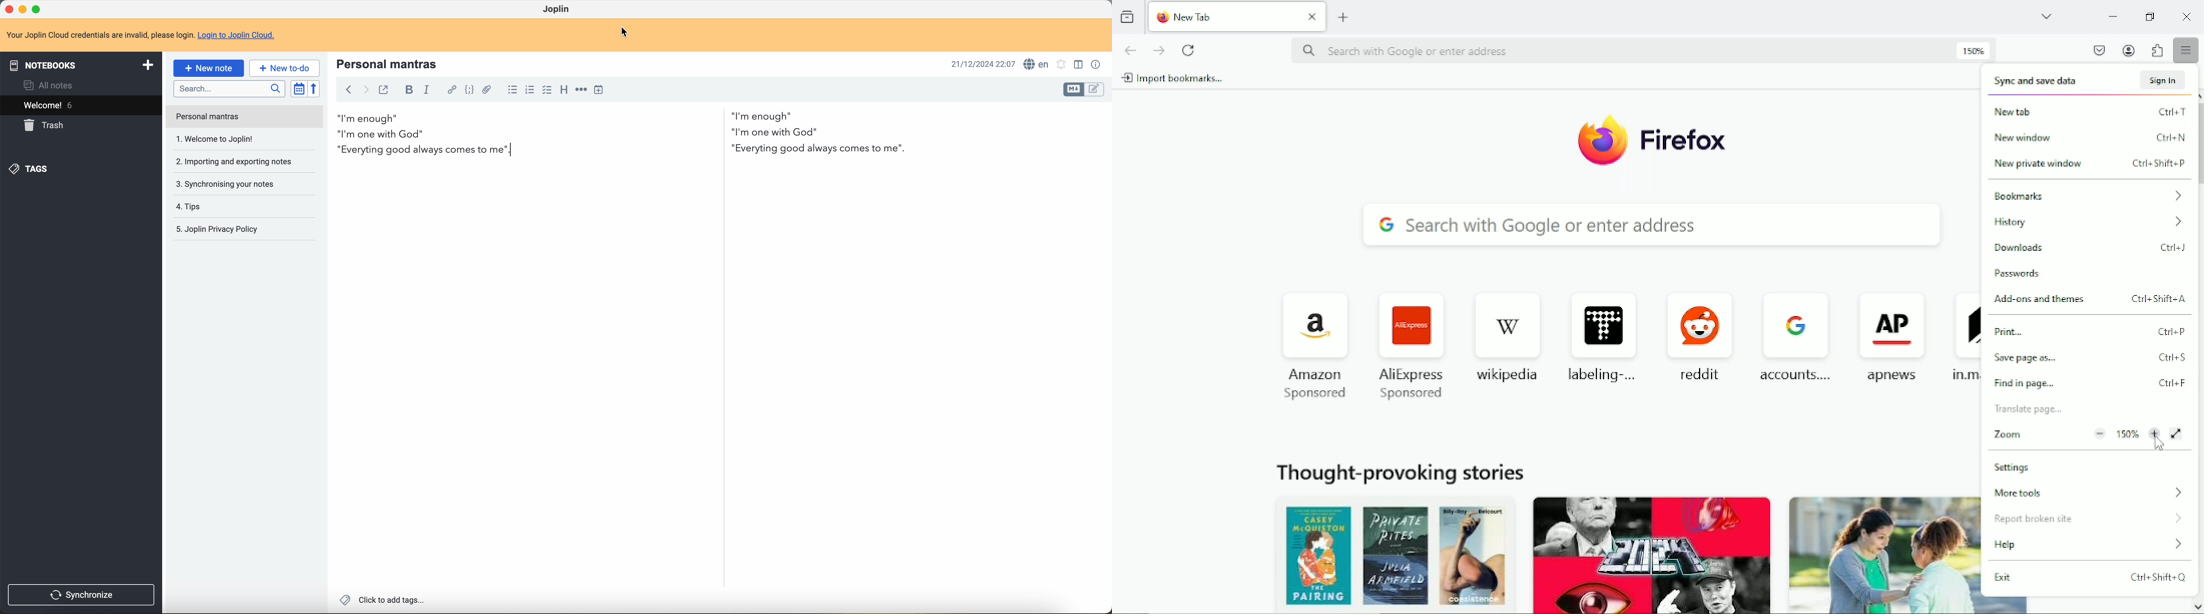 The width and height of the screenshot is (2212, 616). I want to click on hyperlink, so click(451, 90).